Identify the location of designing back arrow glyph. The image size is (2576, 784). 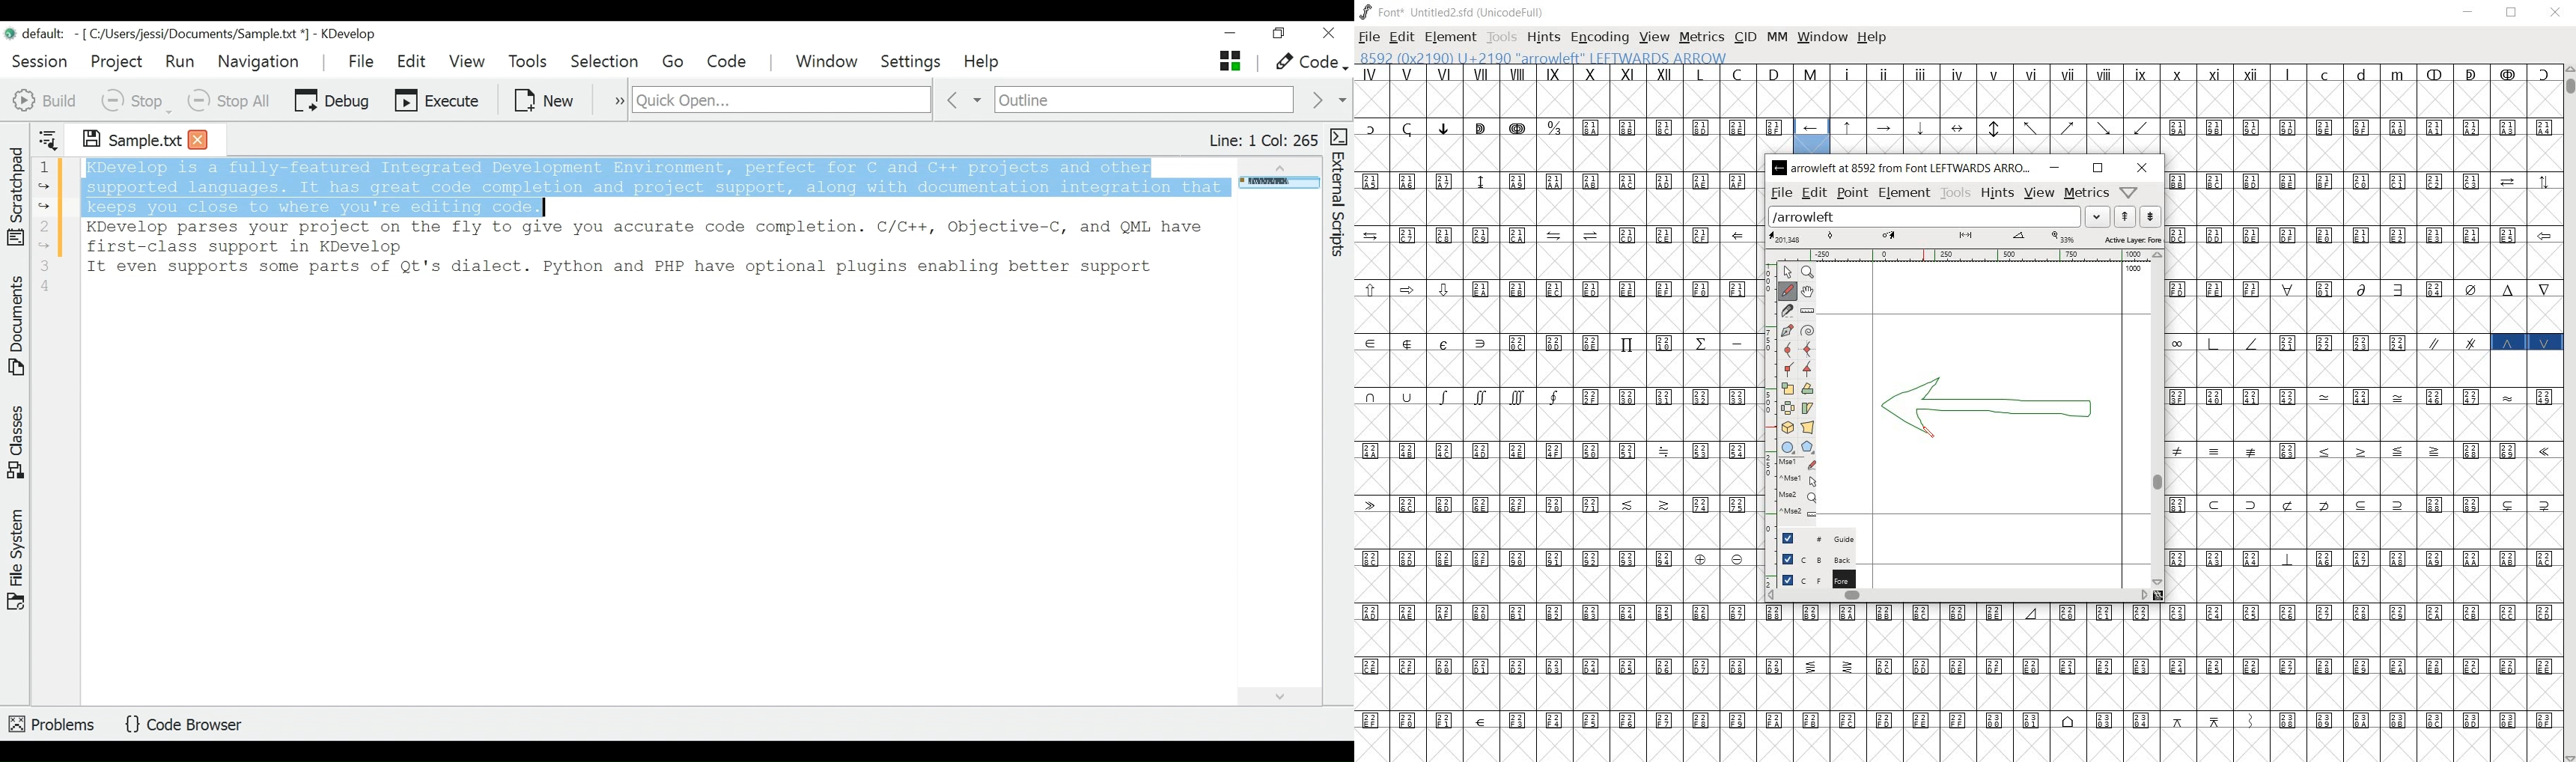
(1991, 406).